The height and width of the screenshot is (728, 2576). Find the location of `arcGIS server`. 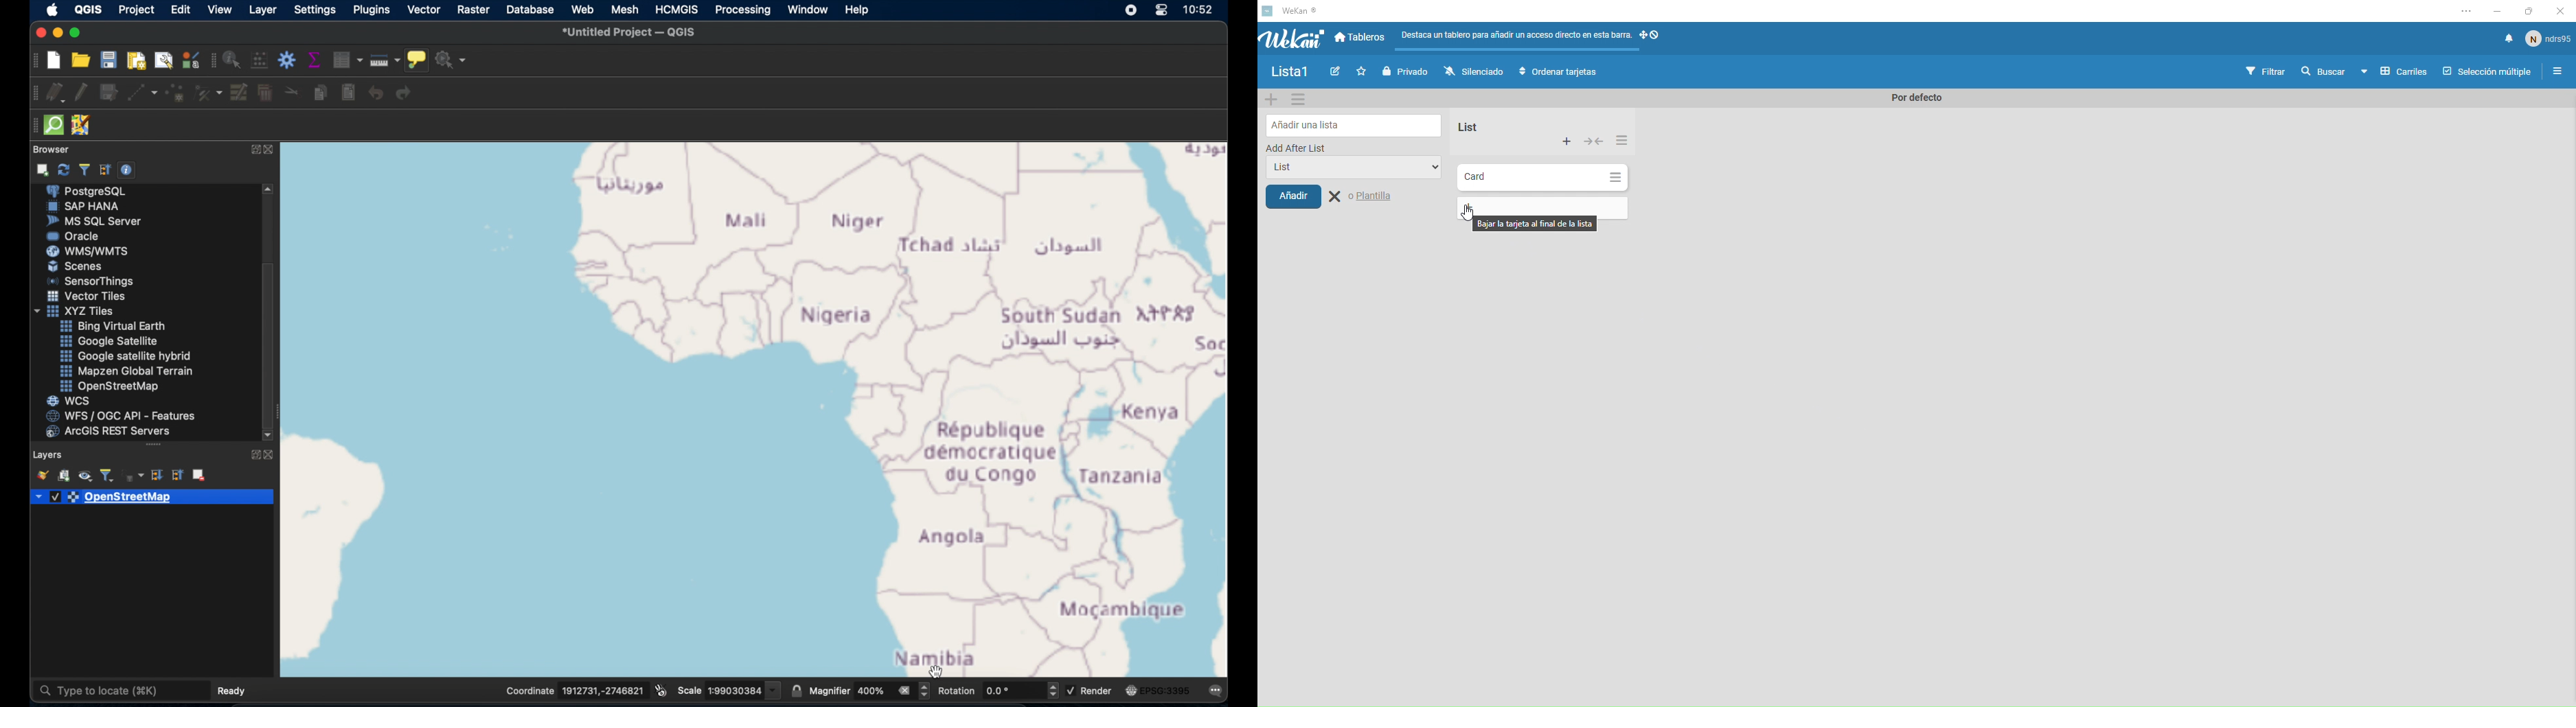

arcGIS server is located at coordinates (109, 431).